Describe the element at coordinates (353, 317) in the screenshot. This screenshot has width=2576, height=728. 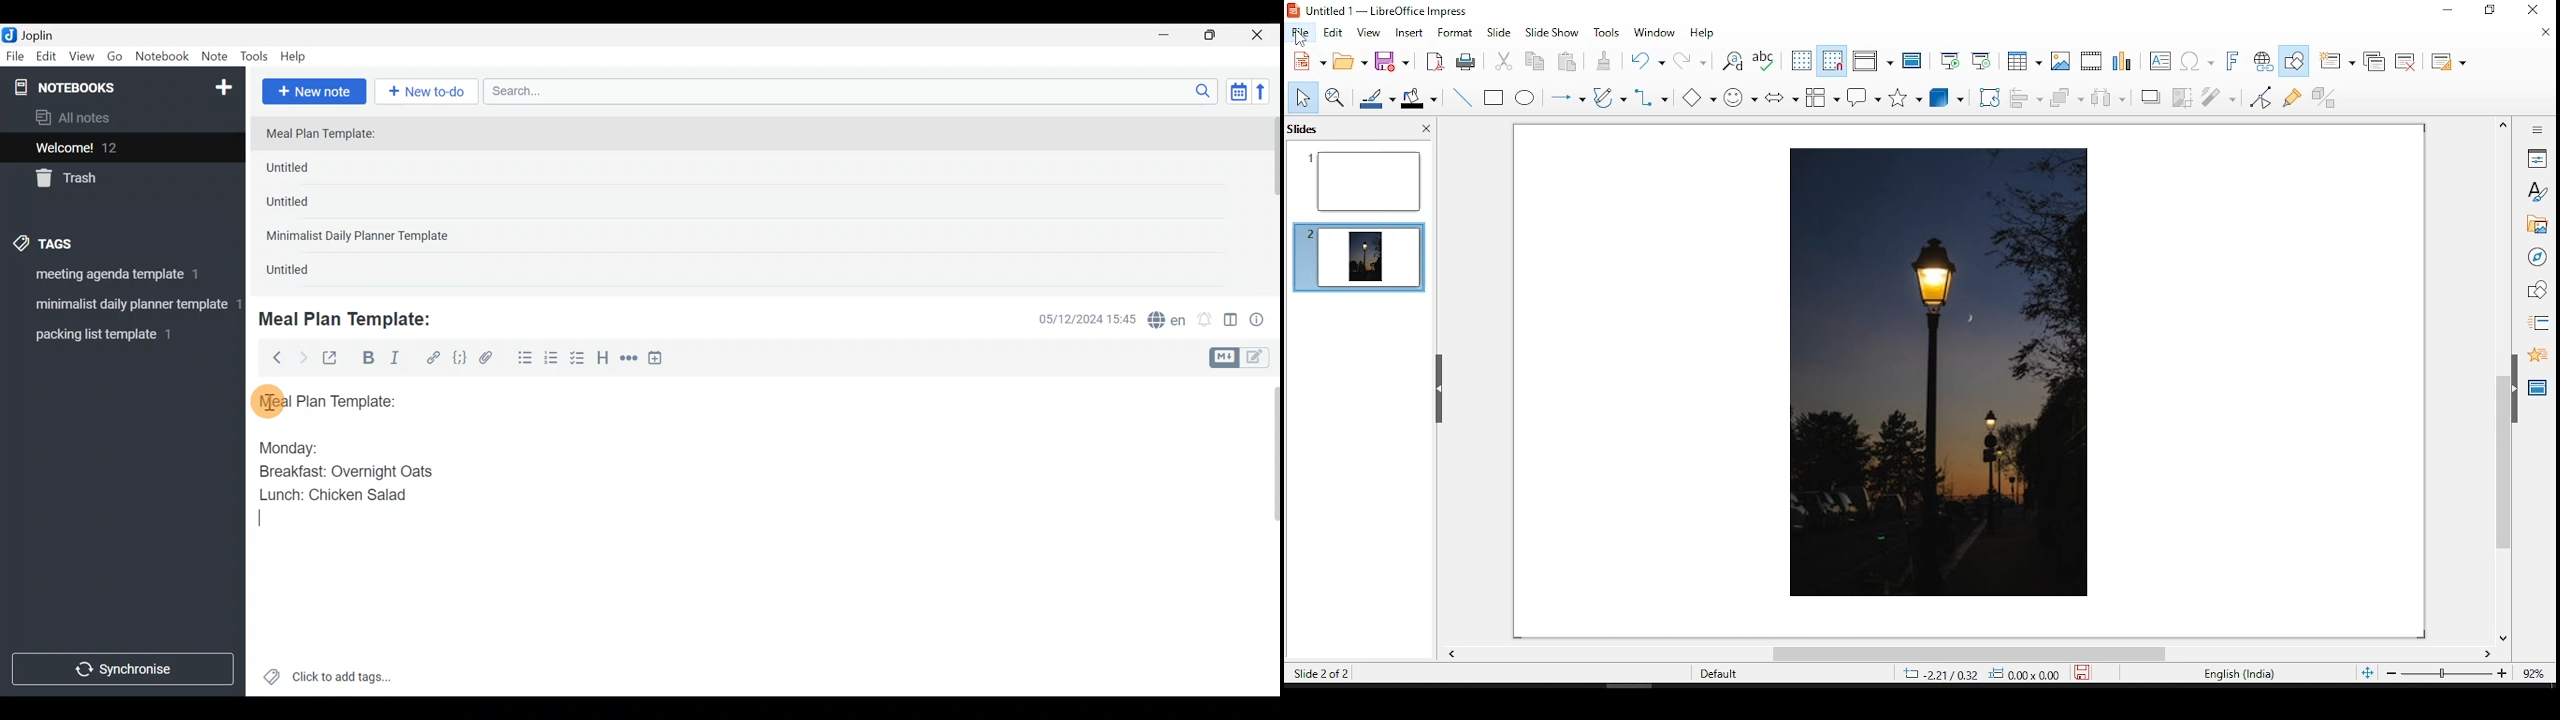
I see `Meal Plan Template:` at that location.